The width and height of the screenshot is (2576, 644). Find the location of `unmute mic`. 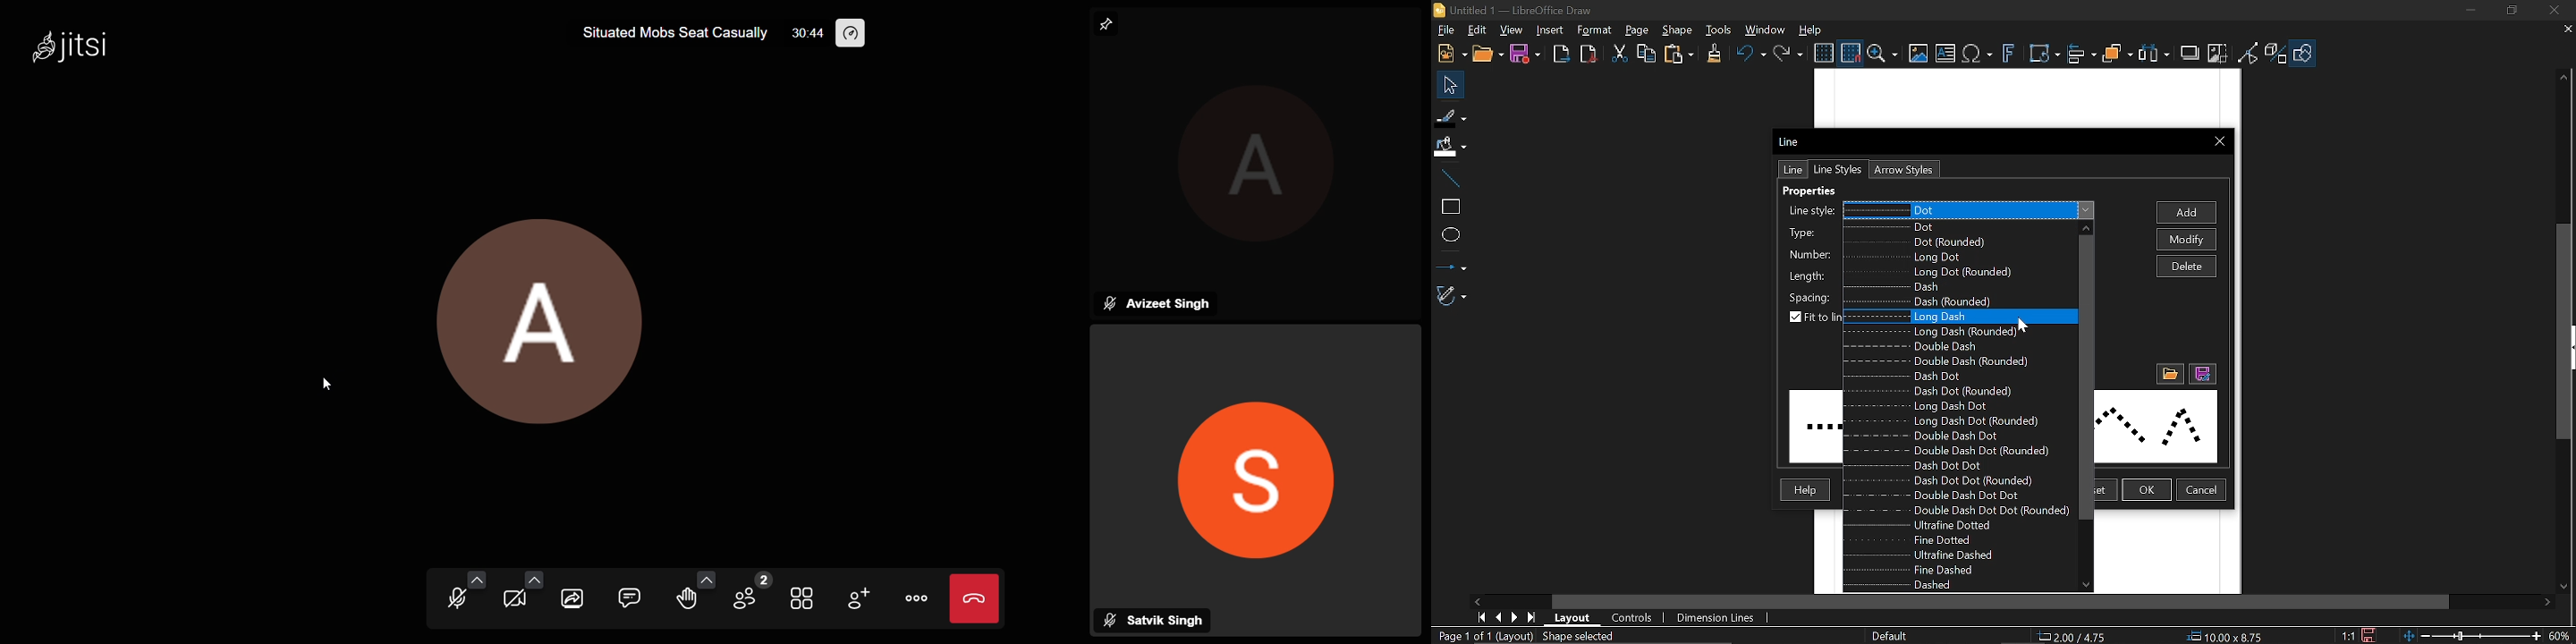

unmute mic is located at coordinates (451, 598).